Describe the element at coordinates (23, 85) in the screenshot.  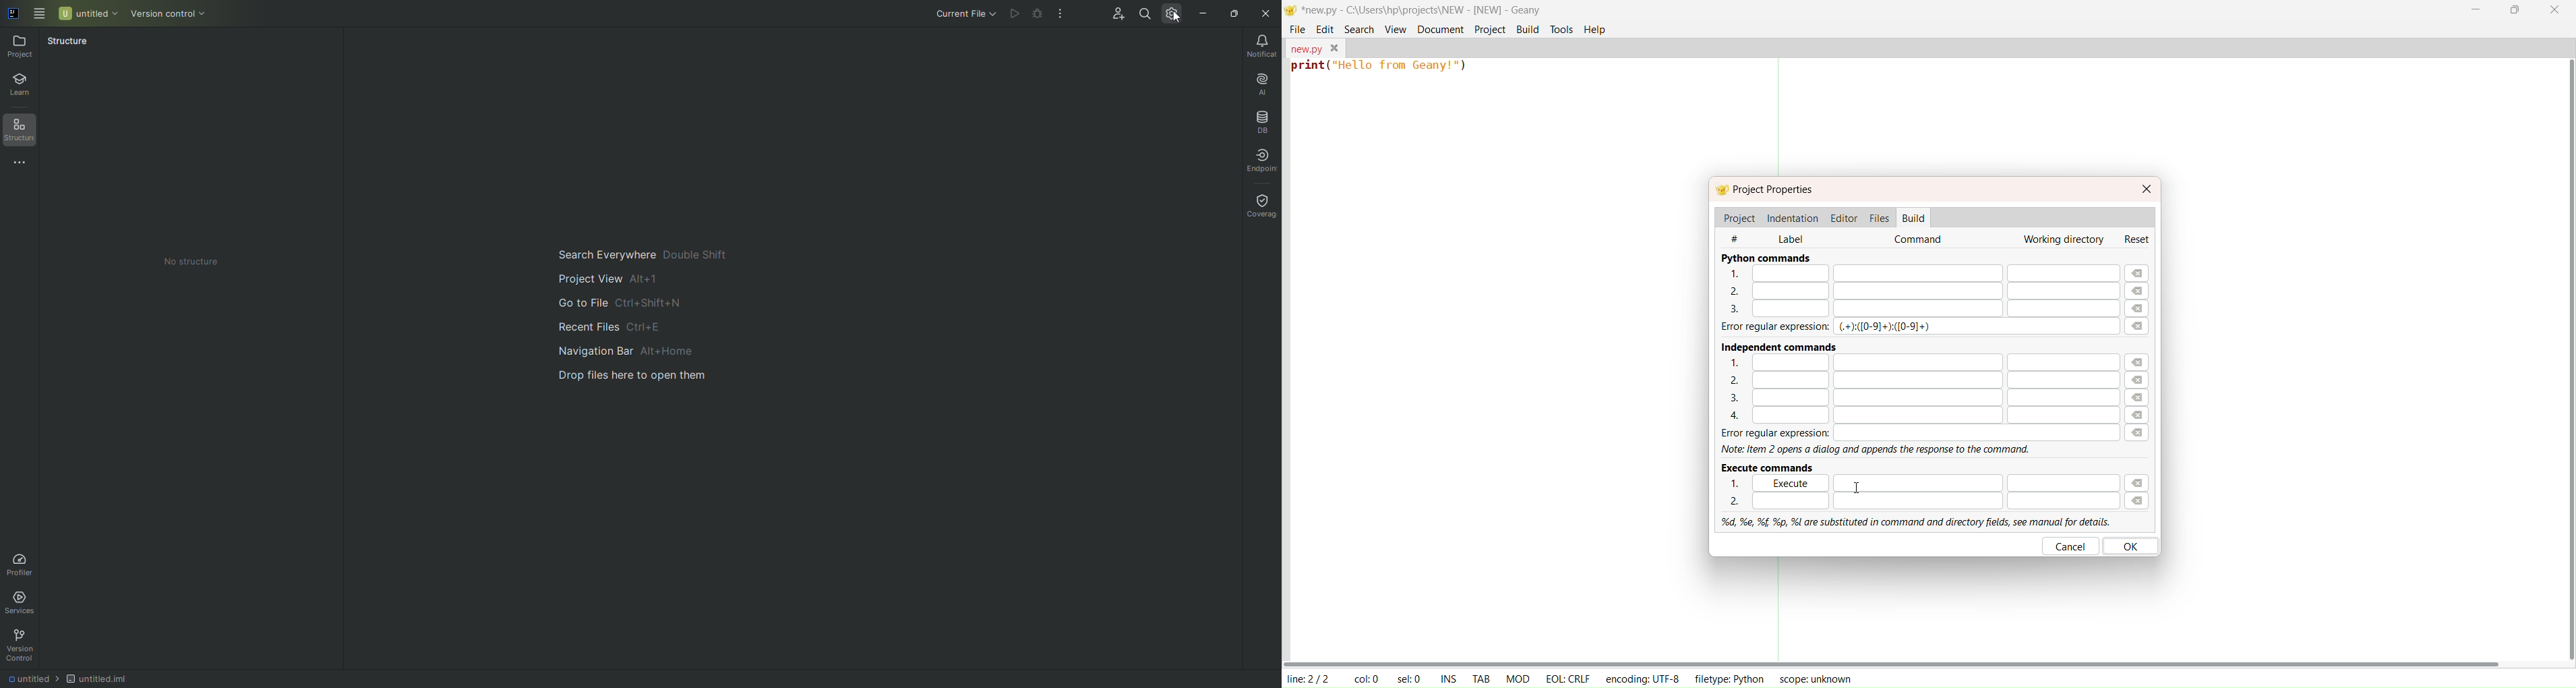
I see `Learn` at that location.